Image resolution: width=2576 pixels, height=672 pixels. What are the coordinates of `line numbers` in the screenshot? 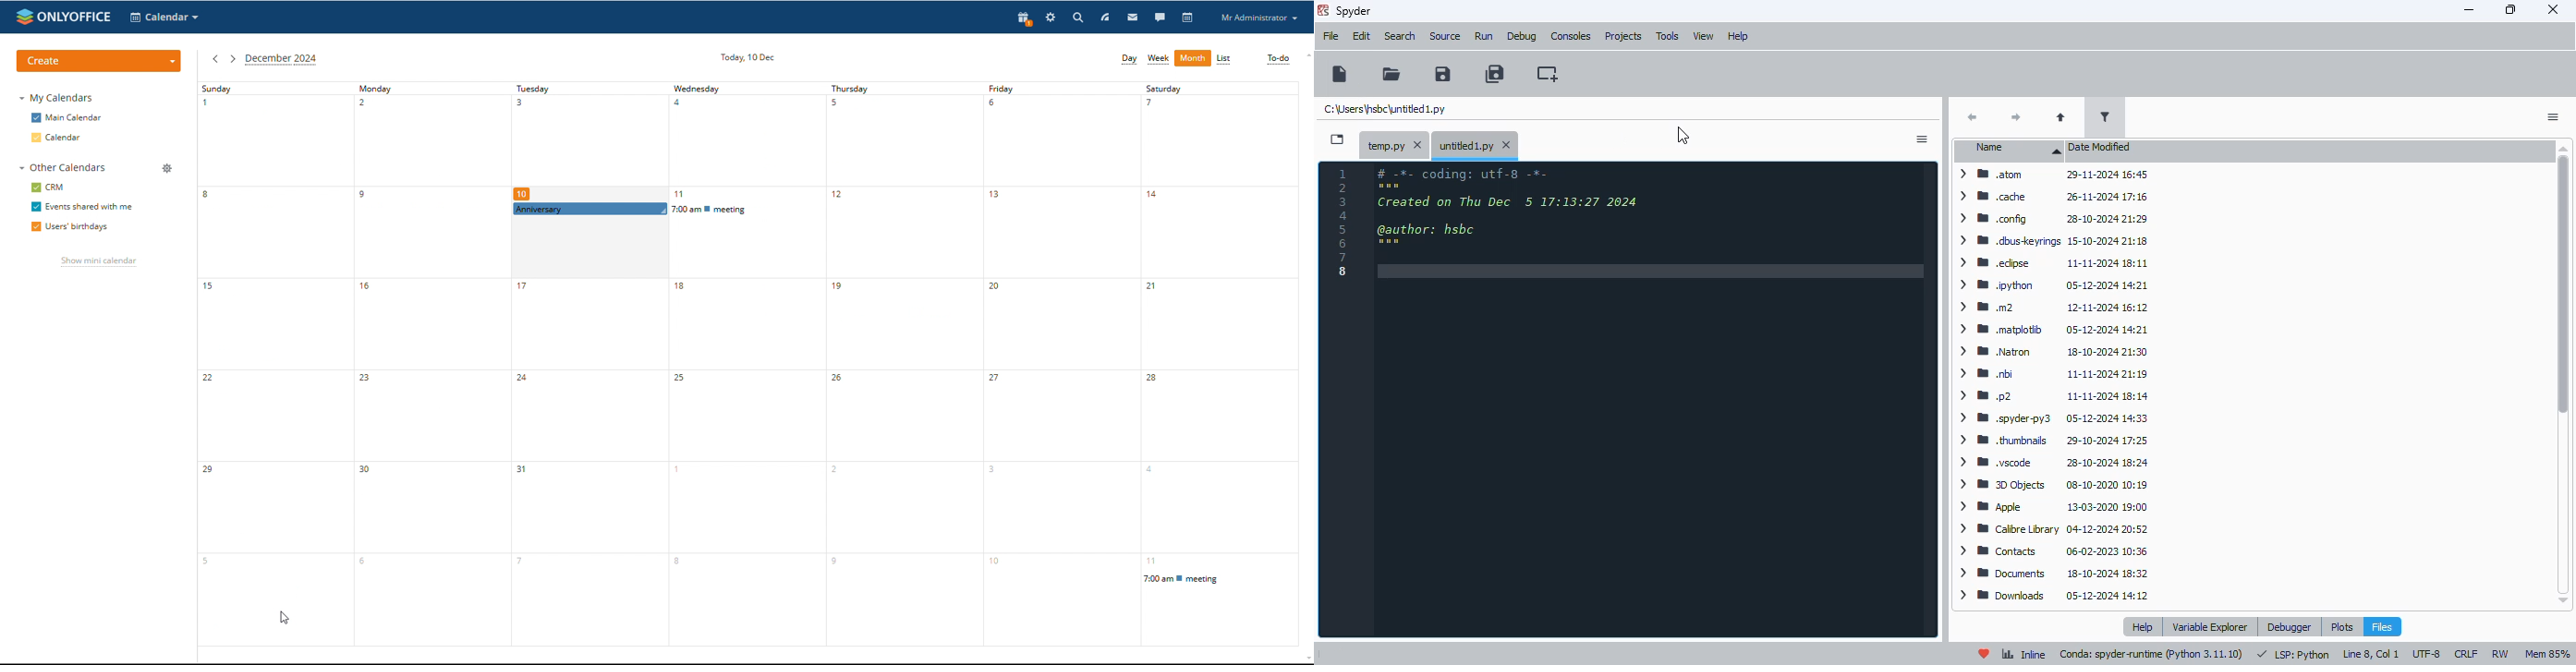 It's located at (1343, 224).